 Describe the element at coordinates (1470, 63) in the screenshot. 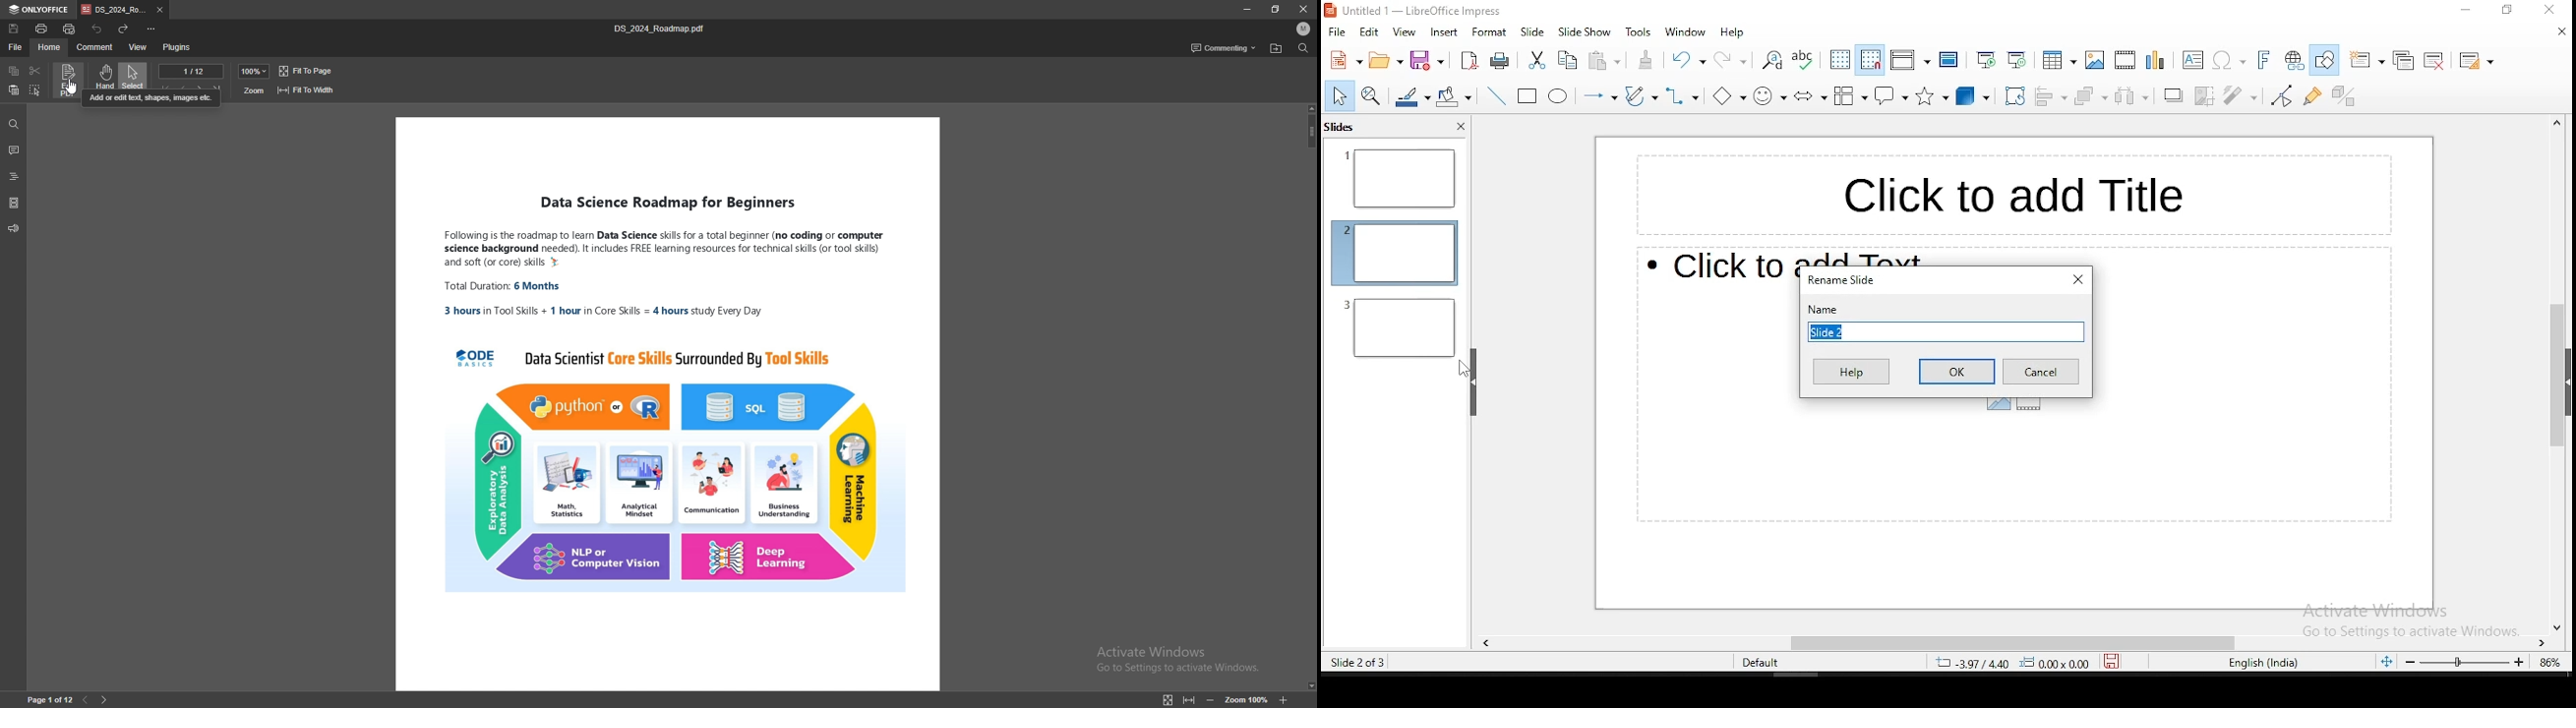

I see `export as pdf` at that location.